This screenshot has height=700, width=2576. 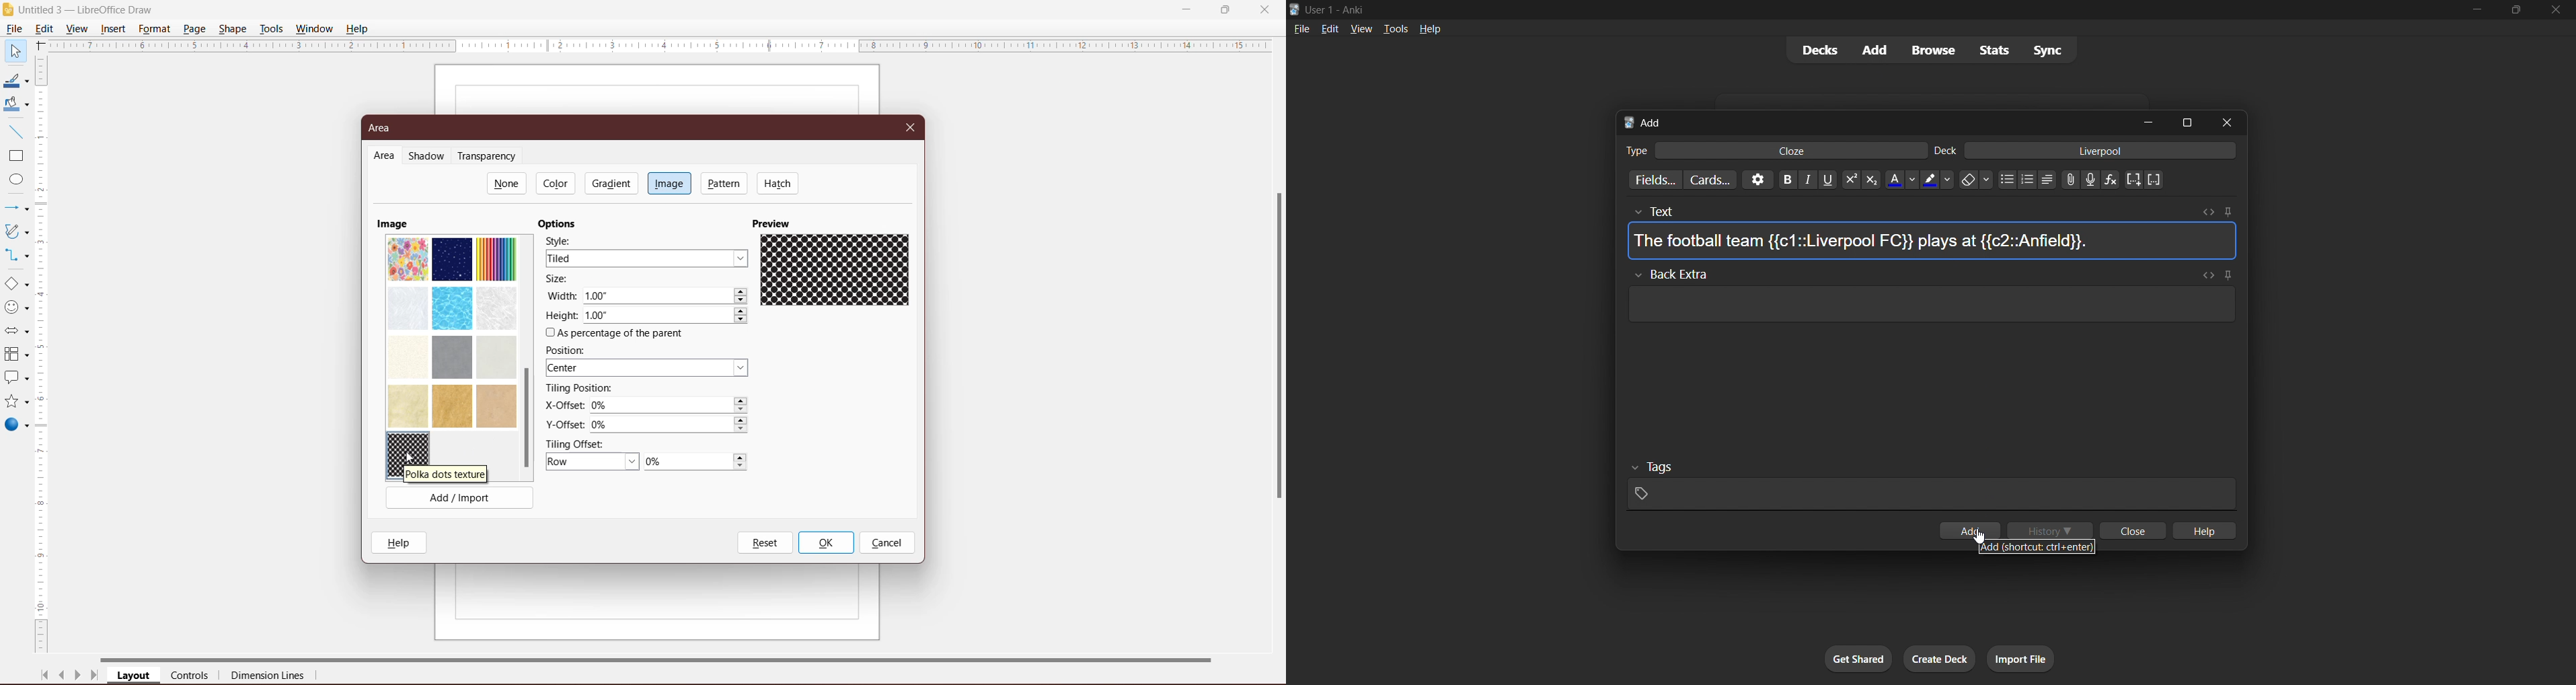 What do you see at coordinates (649, 369) in the screenshot?
I see `Select the position` at bounding box center [649, 369].